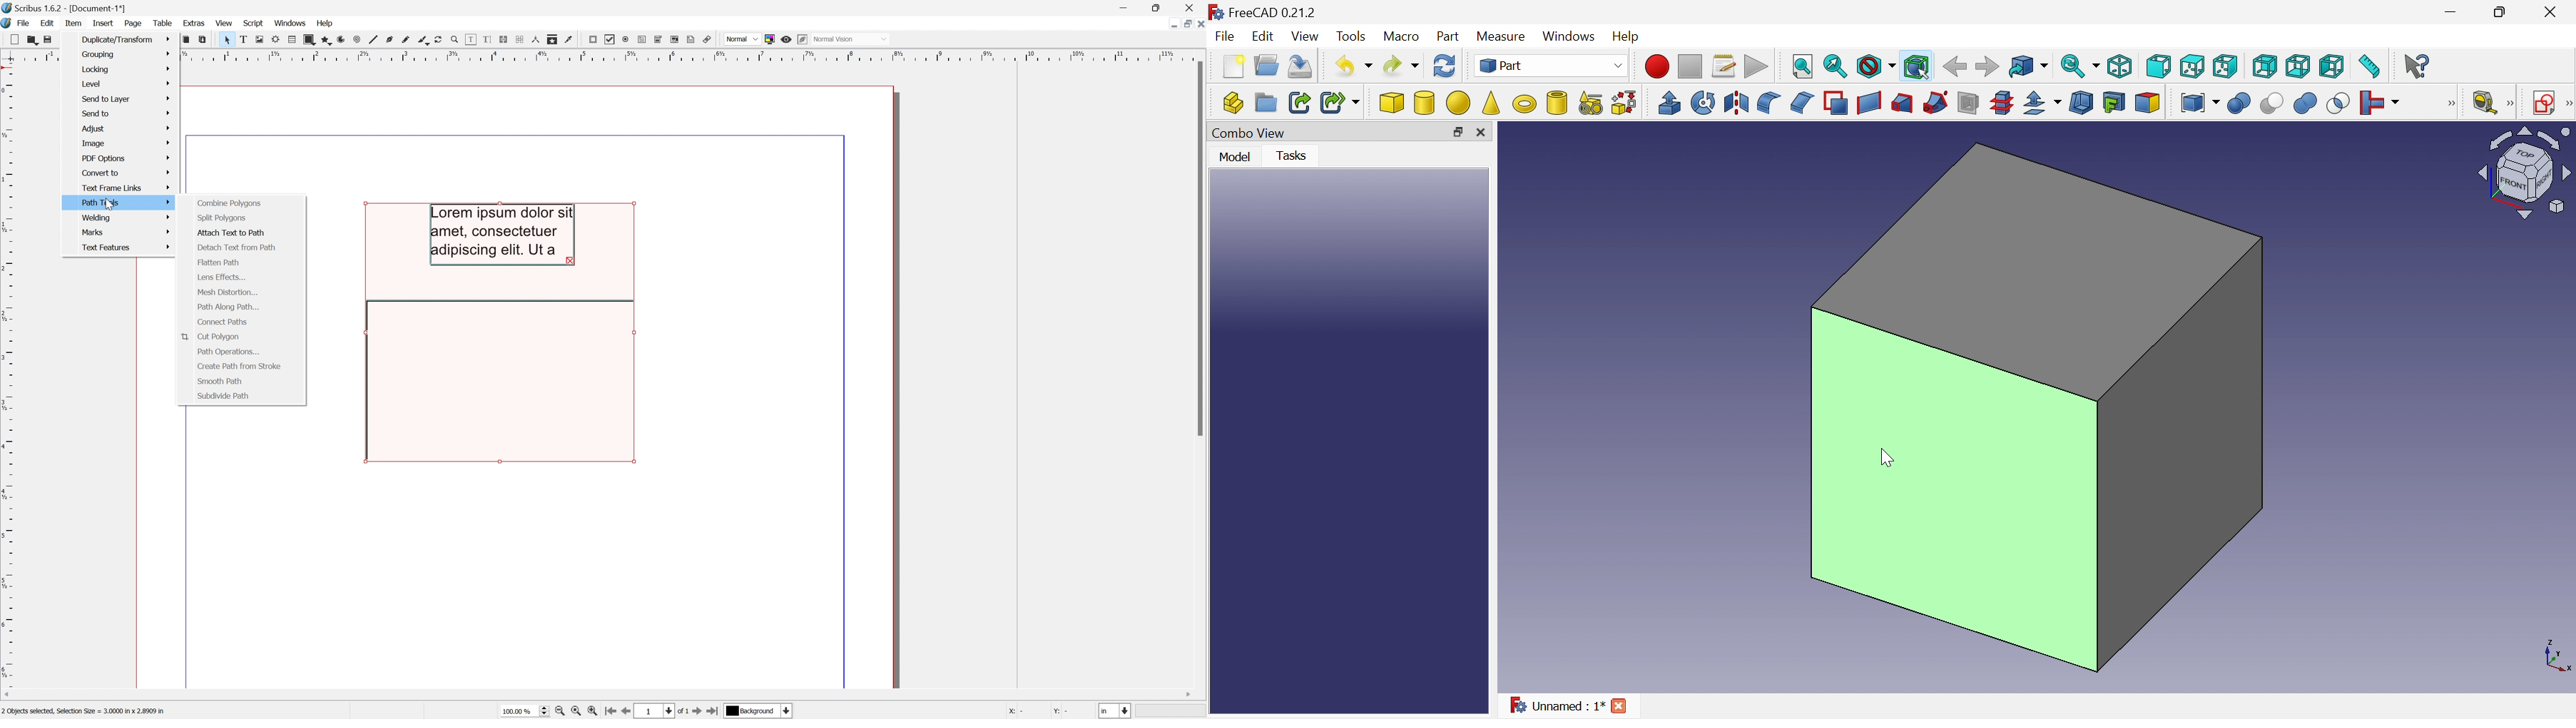  I want to click on Windows, so click(1571, 38).